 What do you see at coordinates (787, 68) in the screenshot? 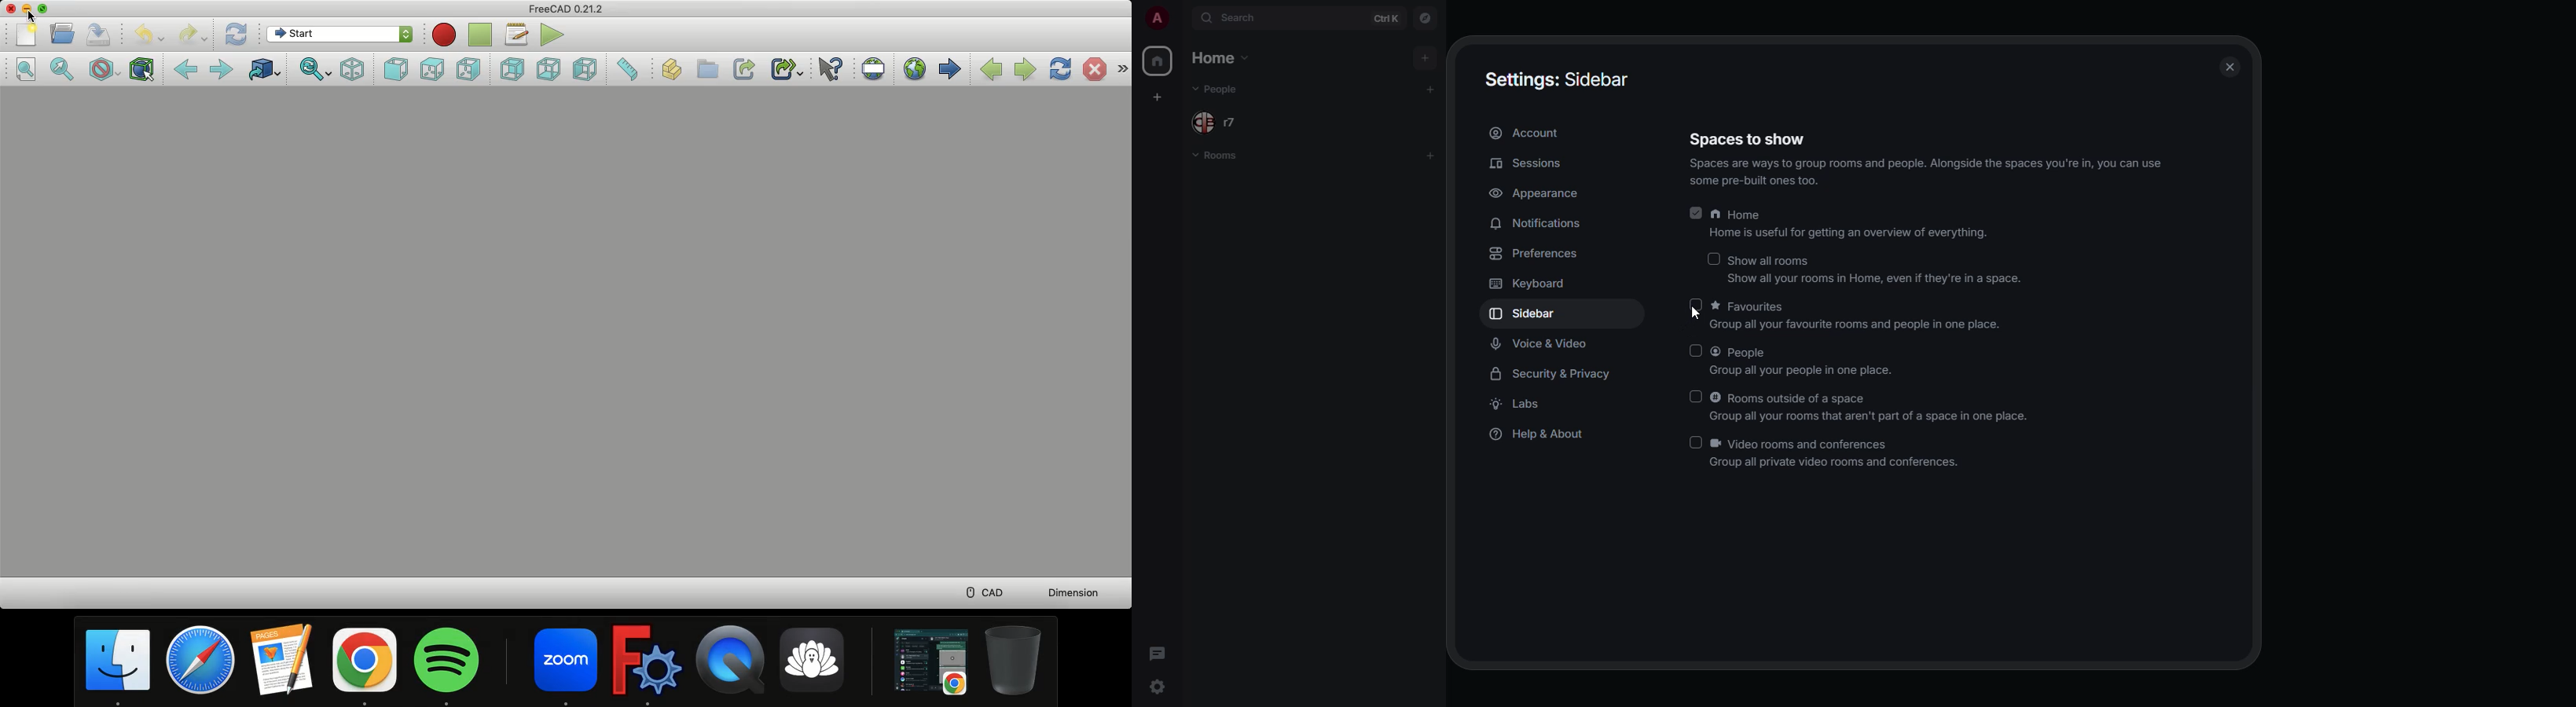
I see `Make sub-link` at bounding box center [787, 68].